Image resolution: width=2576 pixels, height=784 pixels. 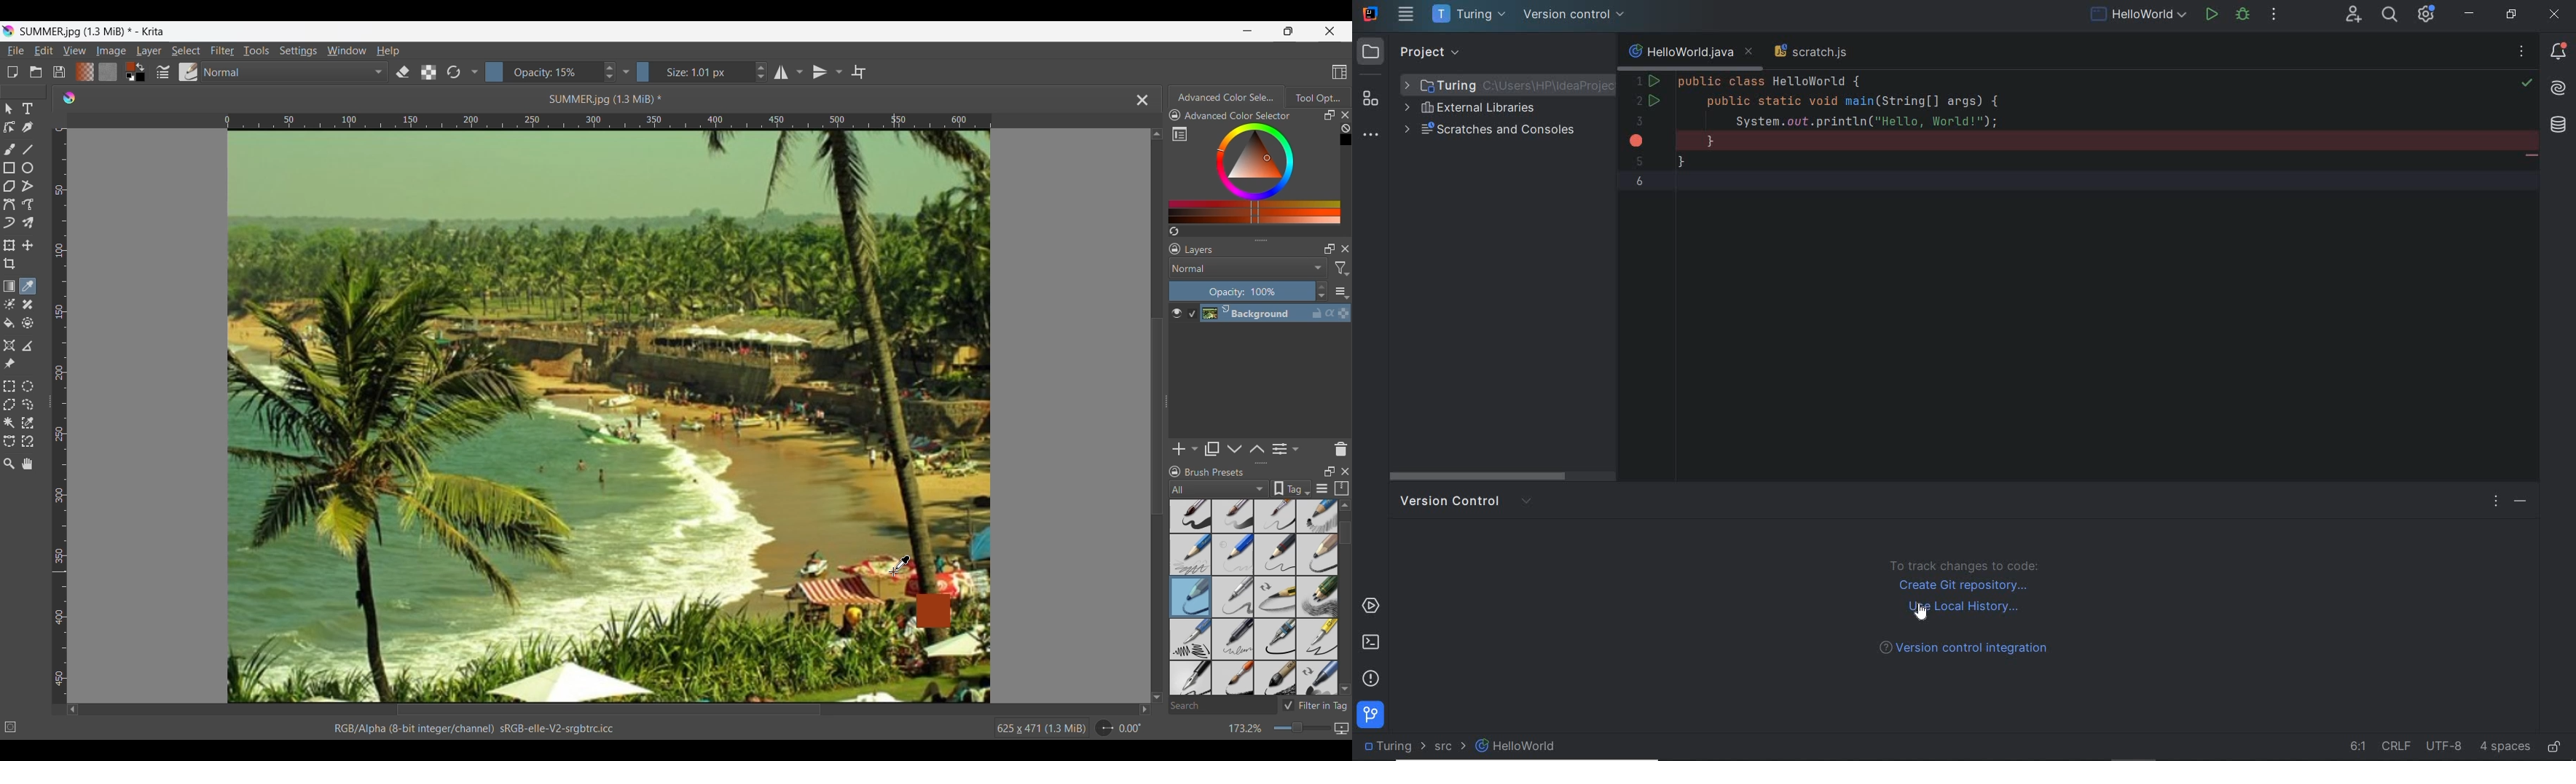 I want to click on main menu, so click(x=1407, y=14).